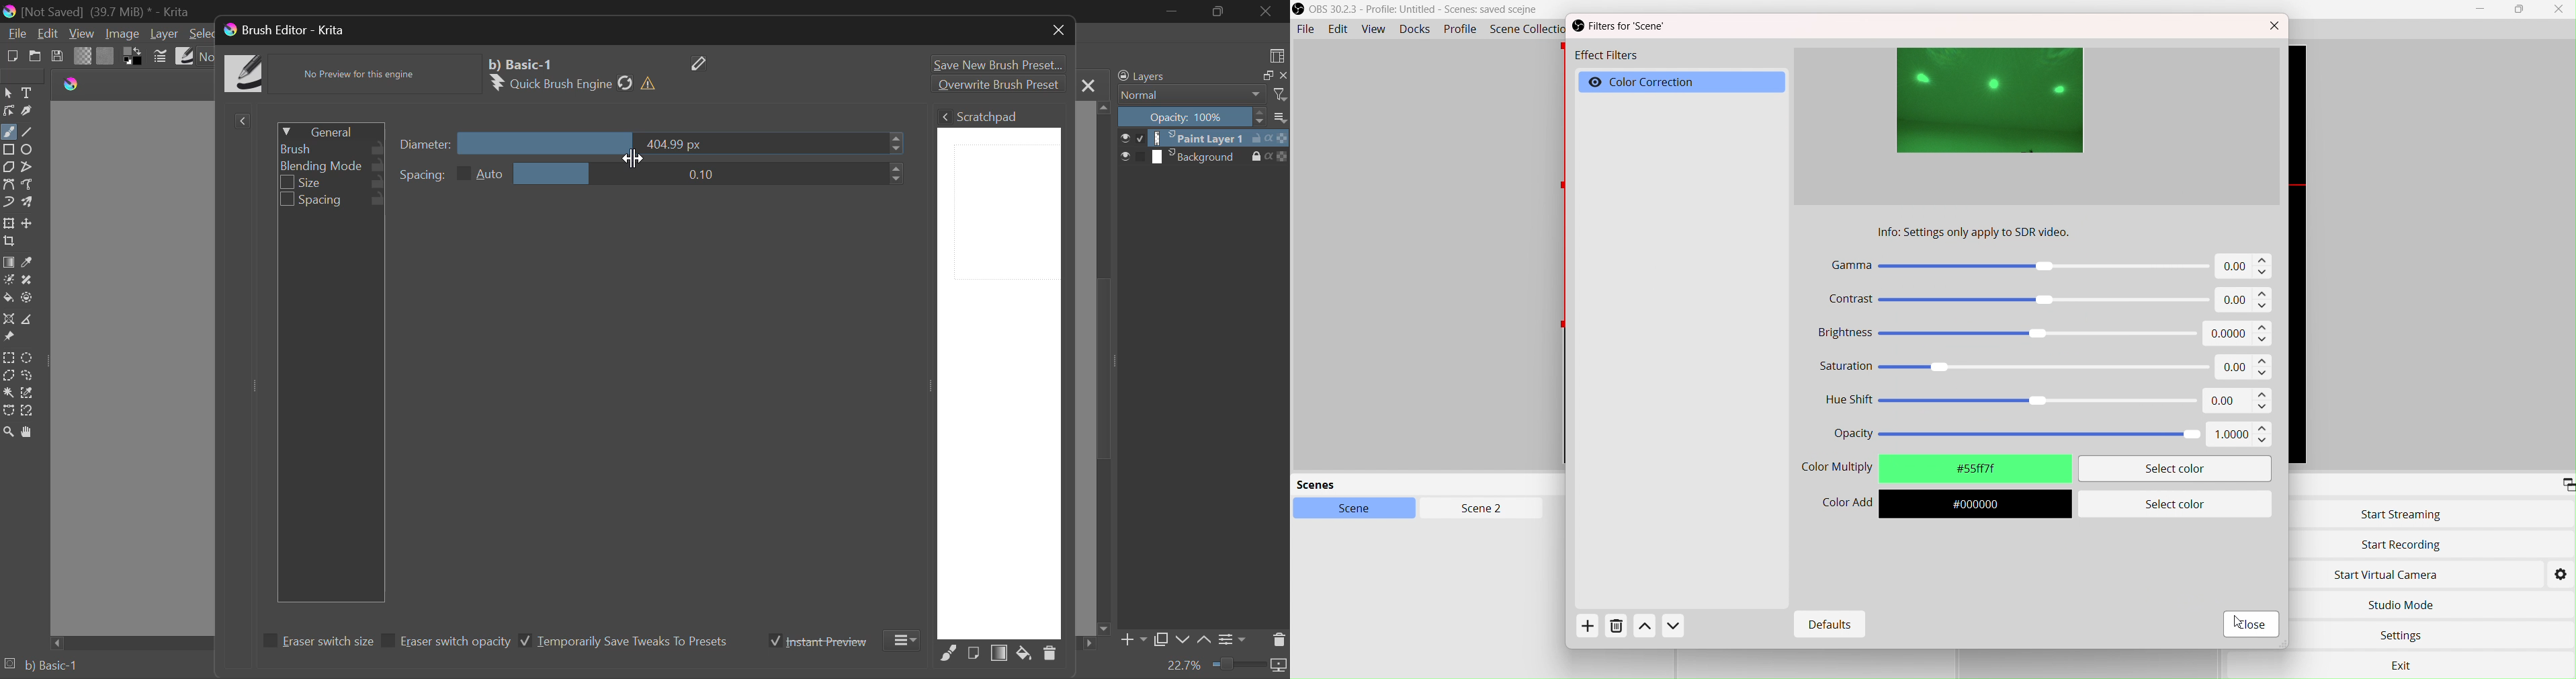  What do you see at coordinates (1660, 627) in the screenshot?
I see `Actions` at bounding box center [1660, 627].